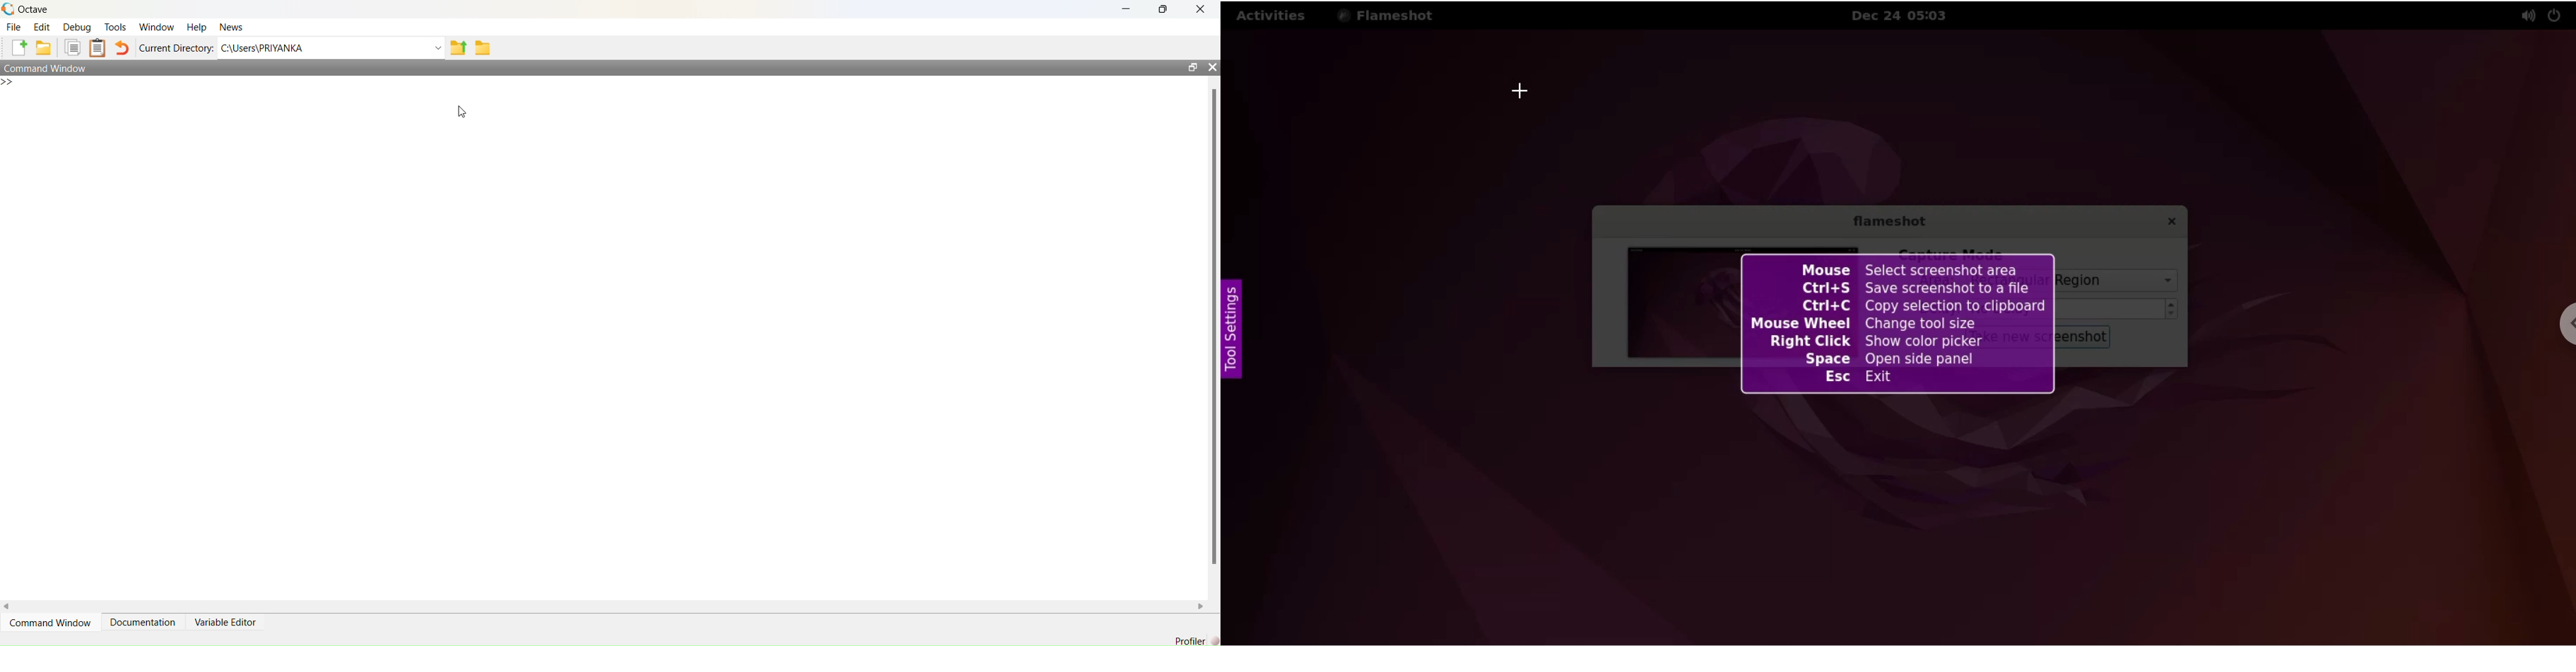 The height and width of the screenshot is (672, 2576). I want to click on undo, so click(123, 47).